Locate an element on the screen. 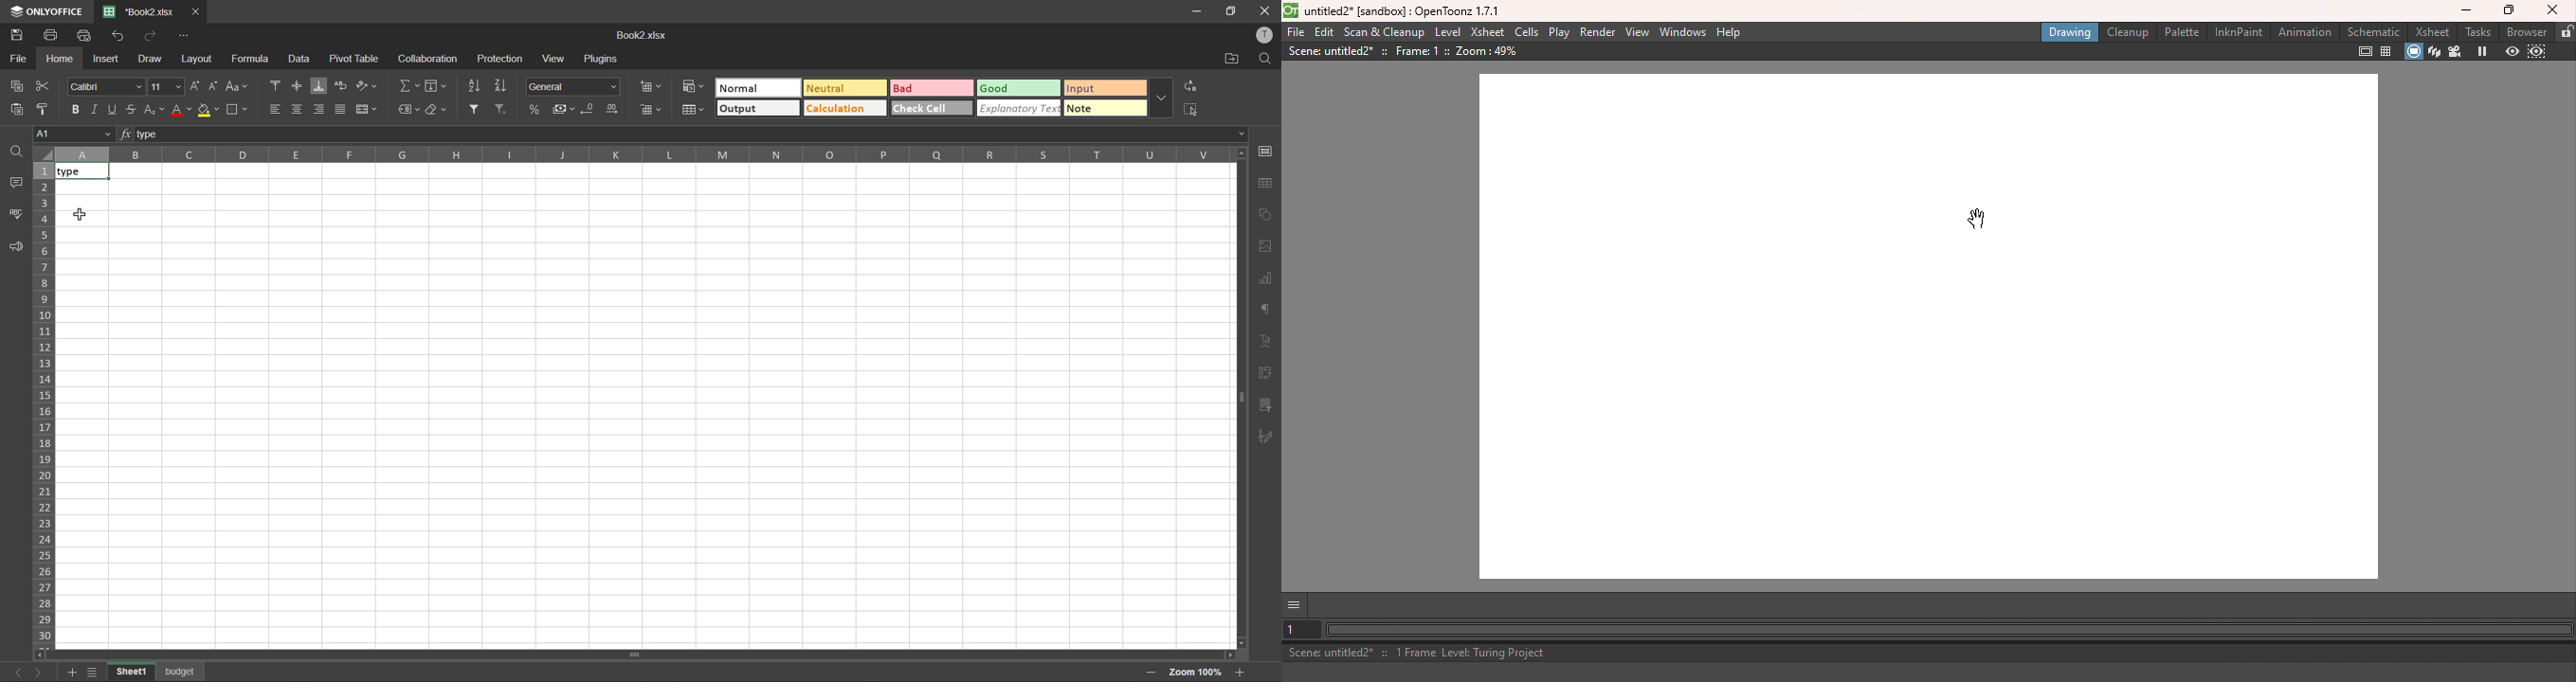  redo is located at coordinates (152, 37).